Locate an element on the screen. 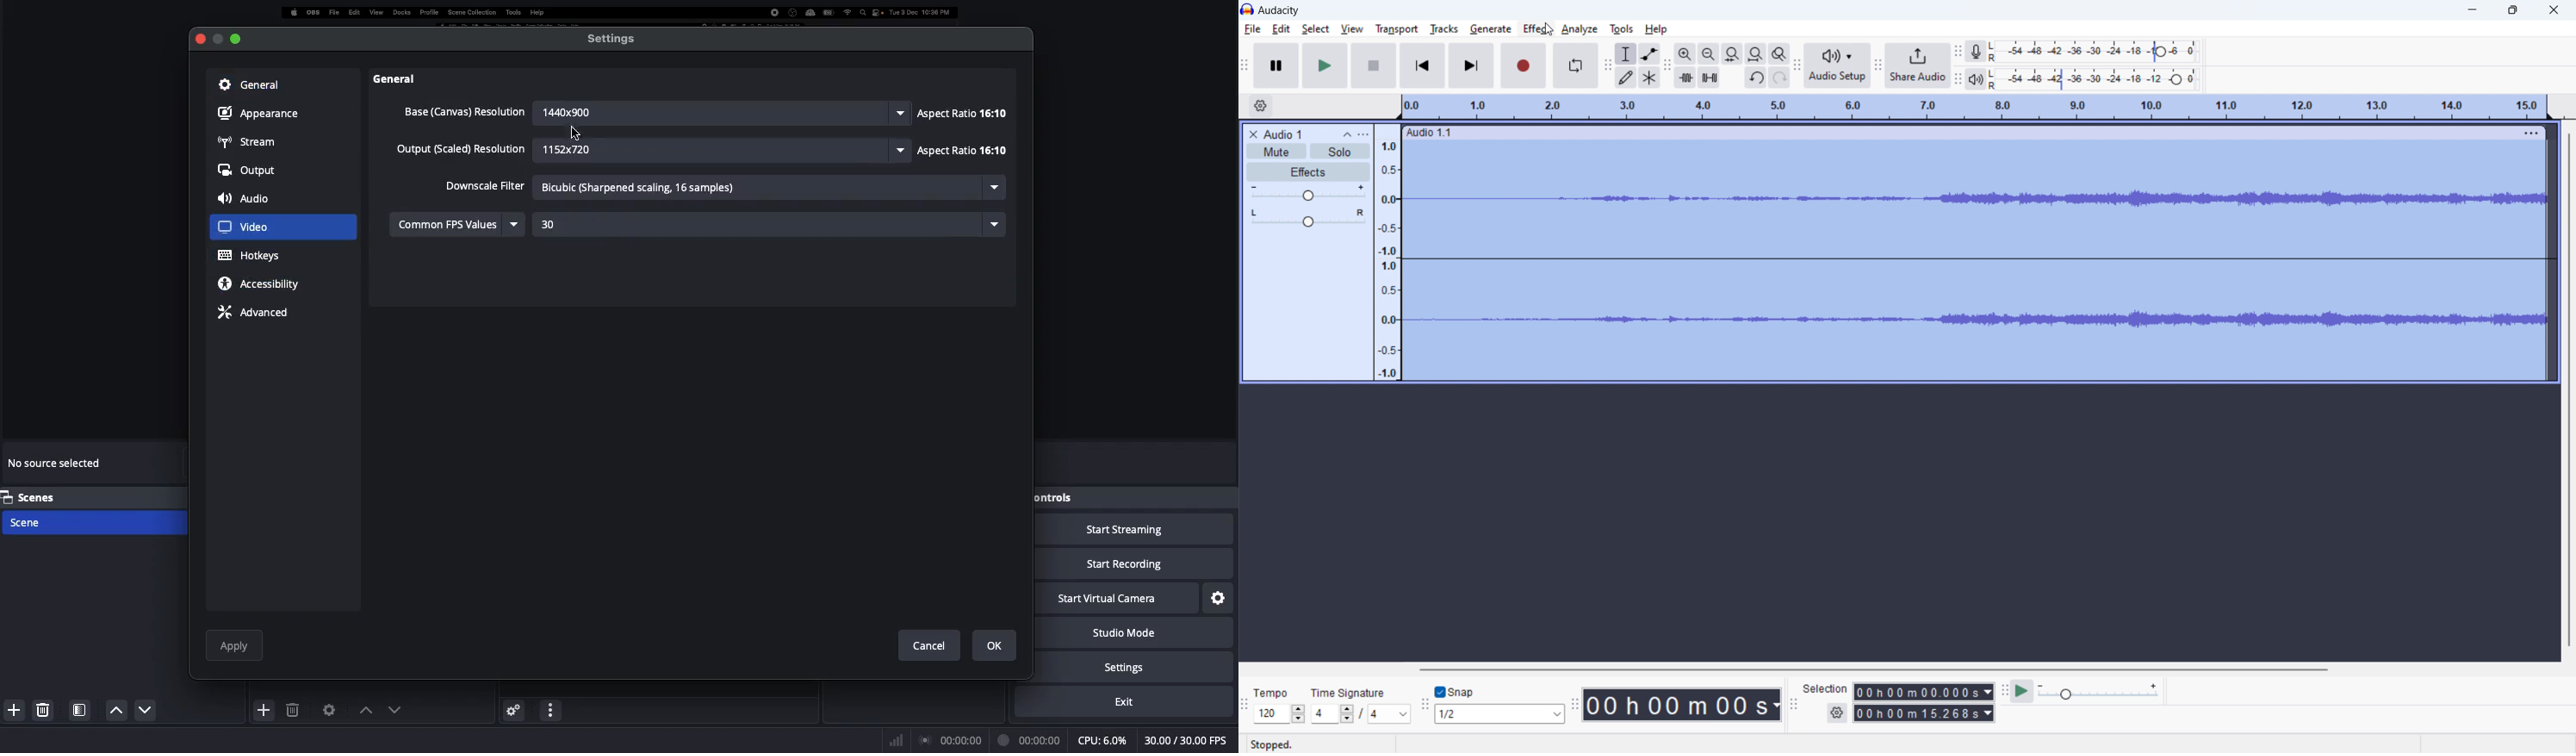 The width and height of the screenshot is (2576, 756). General is located at coordinates (247, 84).